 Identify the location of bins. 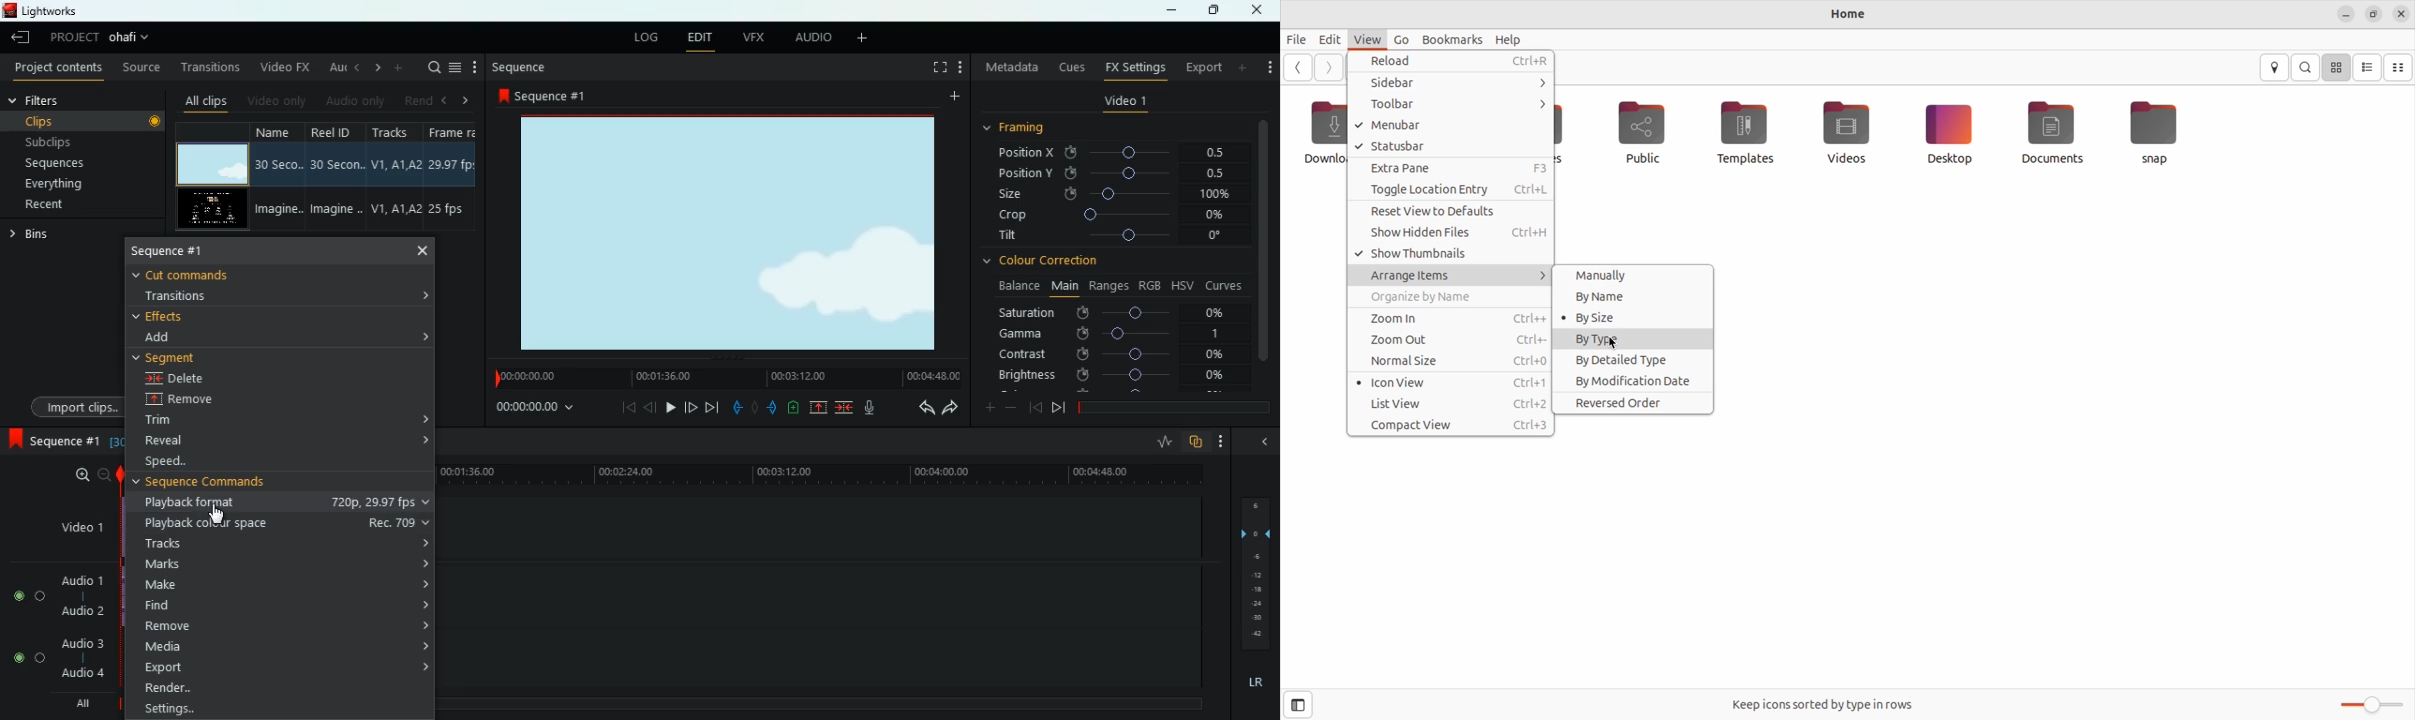
(36, 237).